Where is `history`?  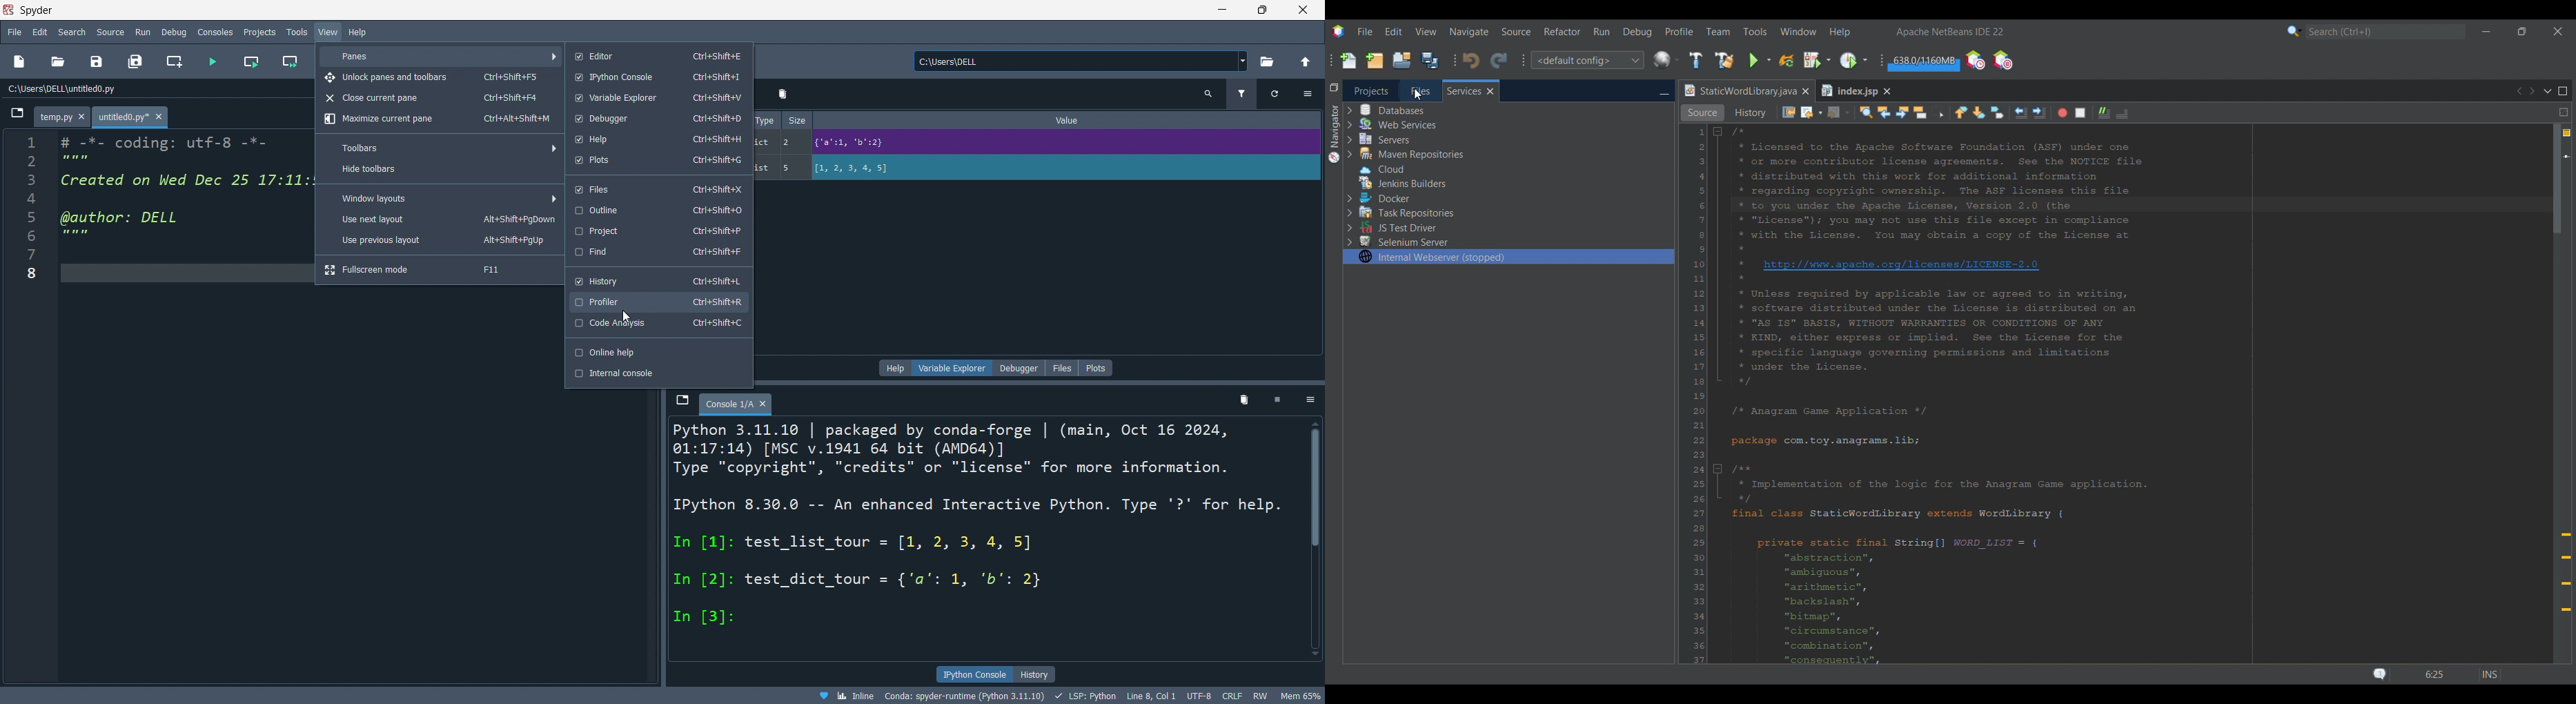
history is located at coordinates (661, 280).